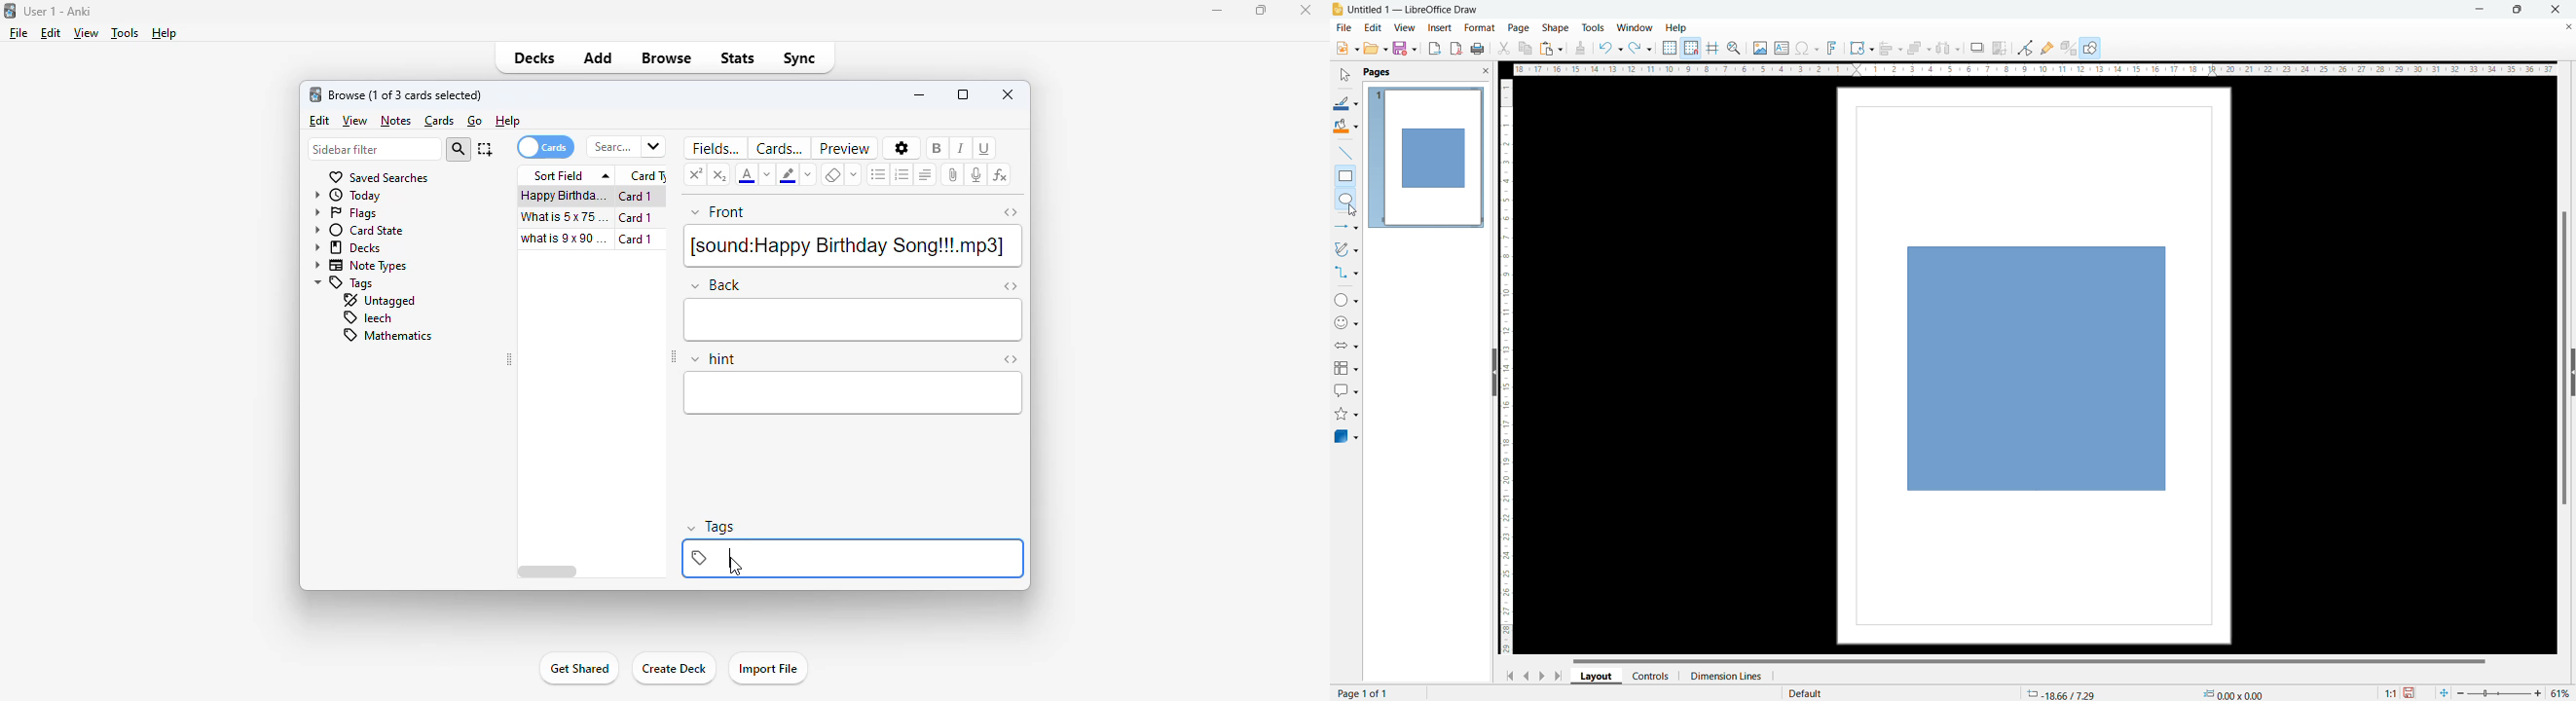  What do you see at coordinates (1011, 287) in the screenshot?
I see `toggle HTML editor` at bounding box center [1011, 287].